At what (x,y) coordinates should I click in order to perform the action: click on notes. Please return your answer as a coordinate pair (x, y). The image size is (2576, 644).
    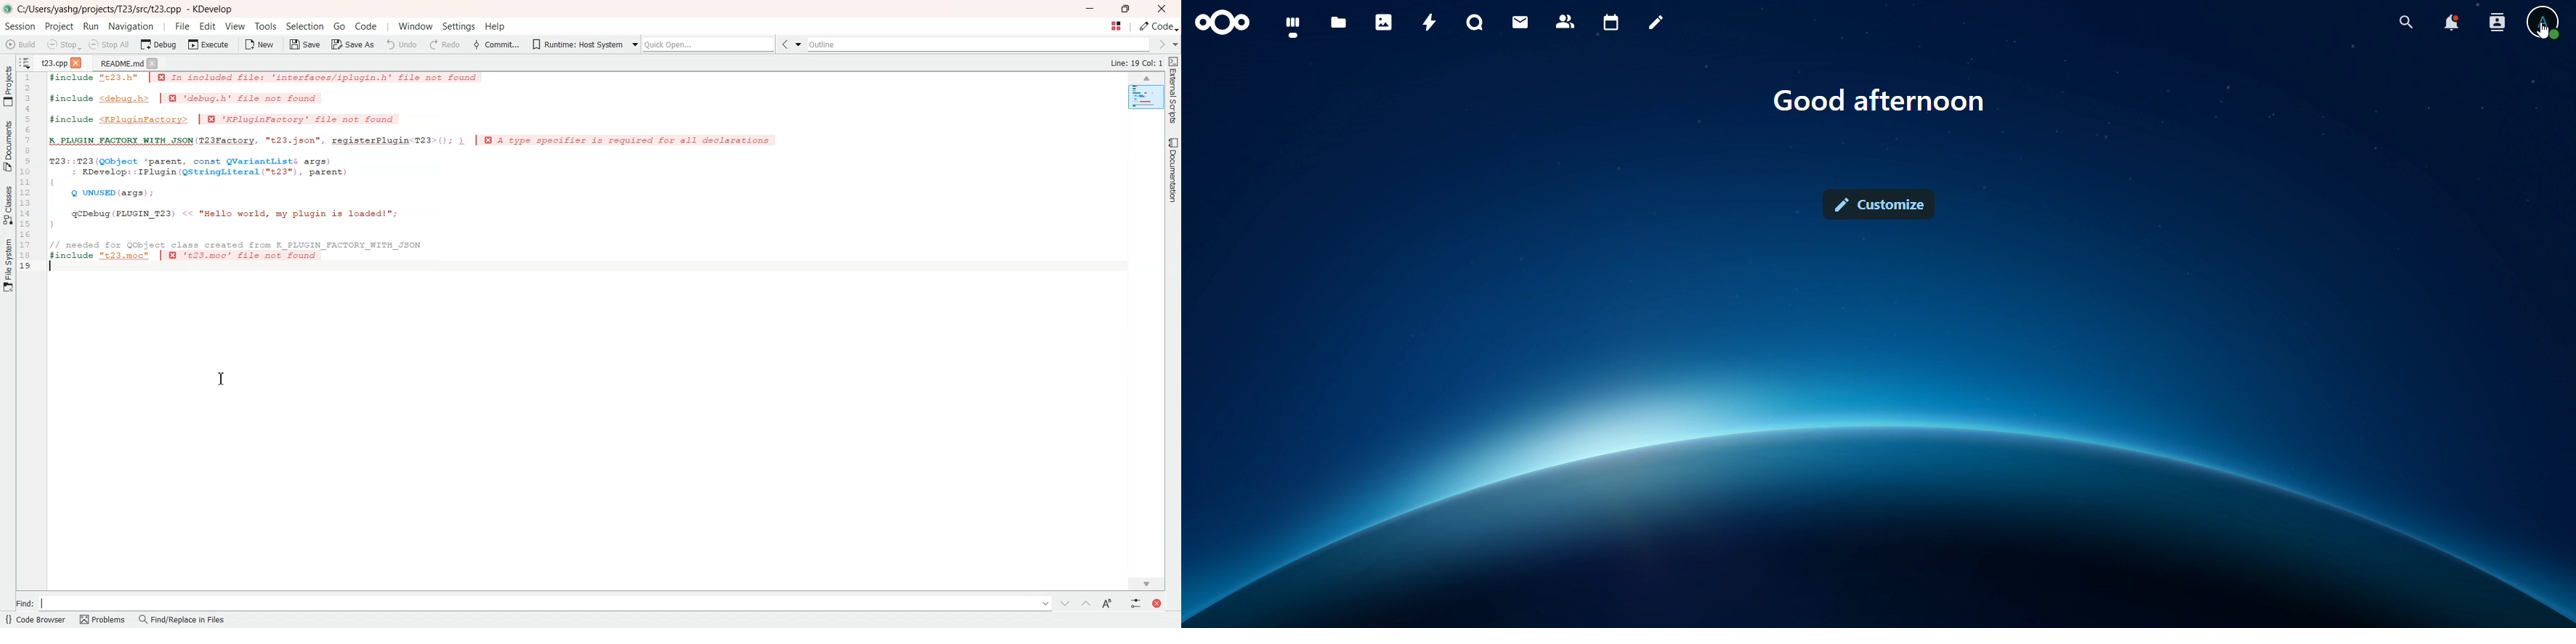
    Looking at the image, I should click on (1656, 23).